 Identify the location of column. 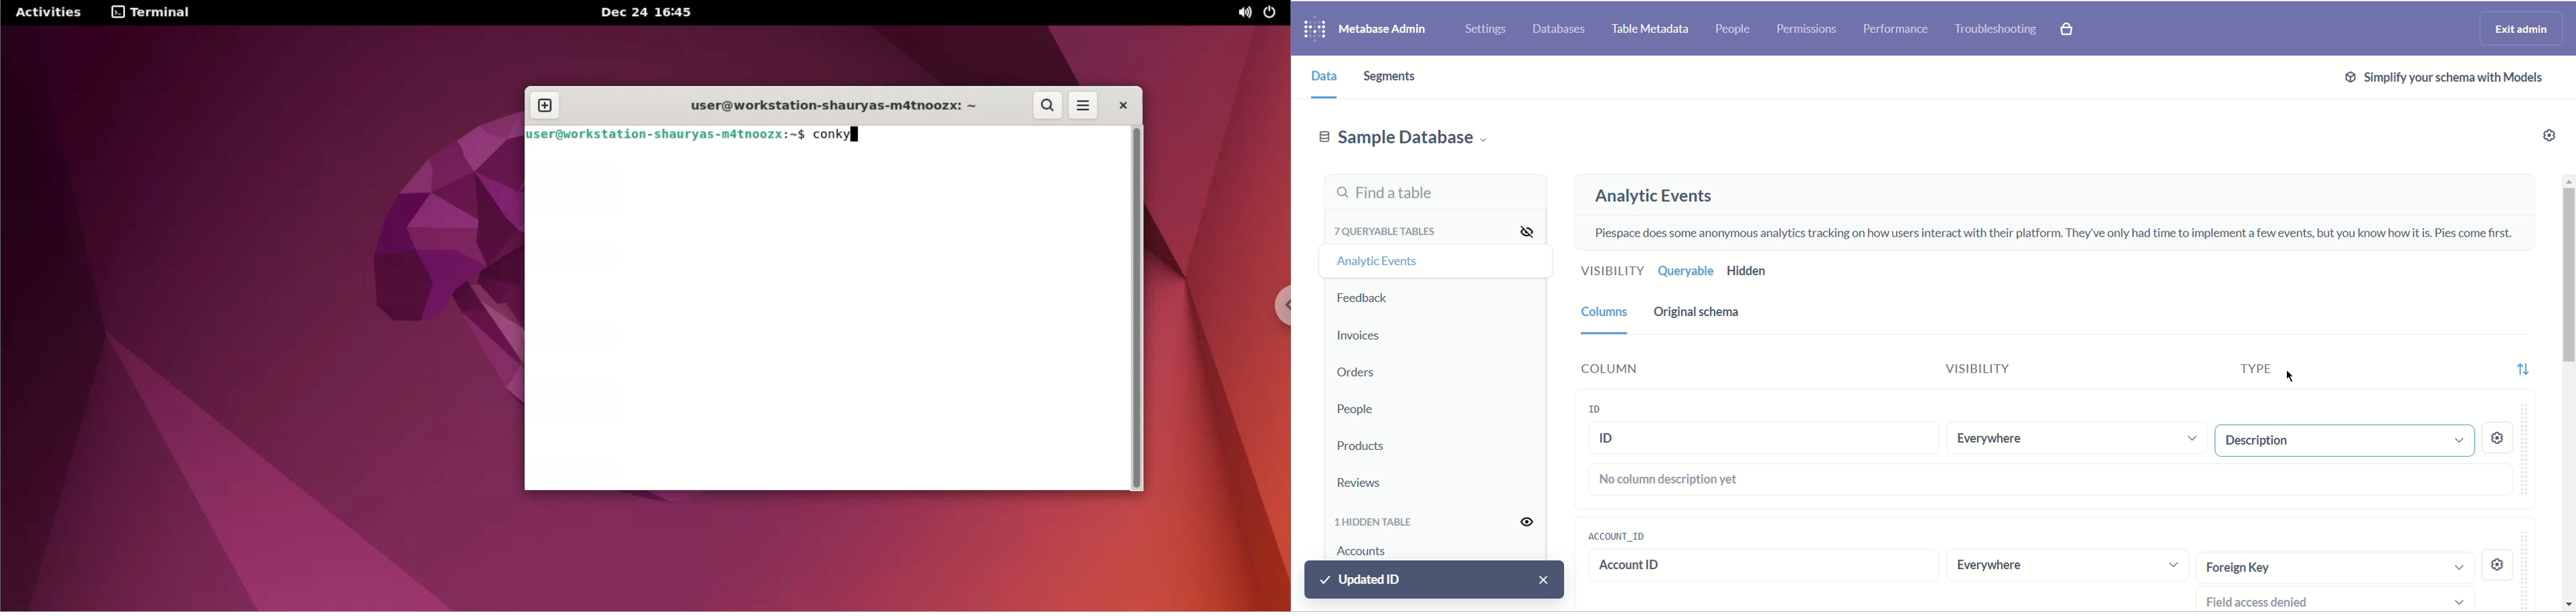
(1607, 366).